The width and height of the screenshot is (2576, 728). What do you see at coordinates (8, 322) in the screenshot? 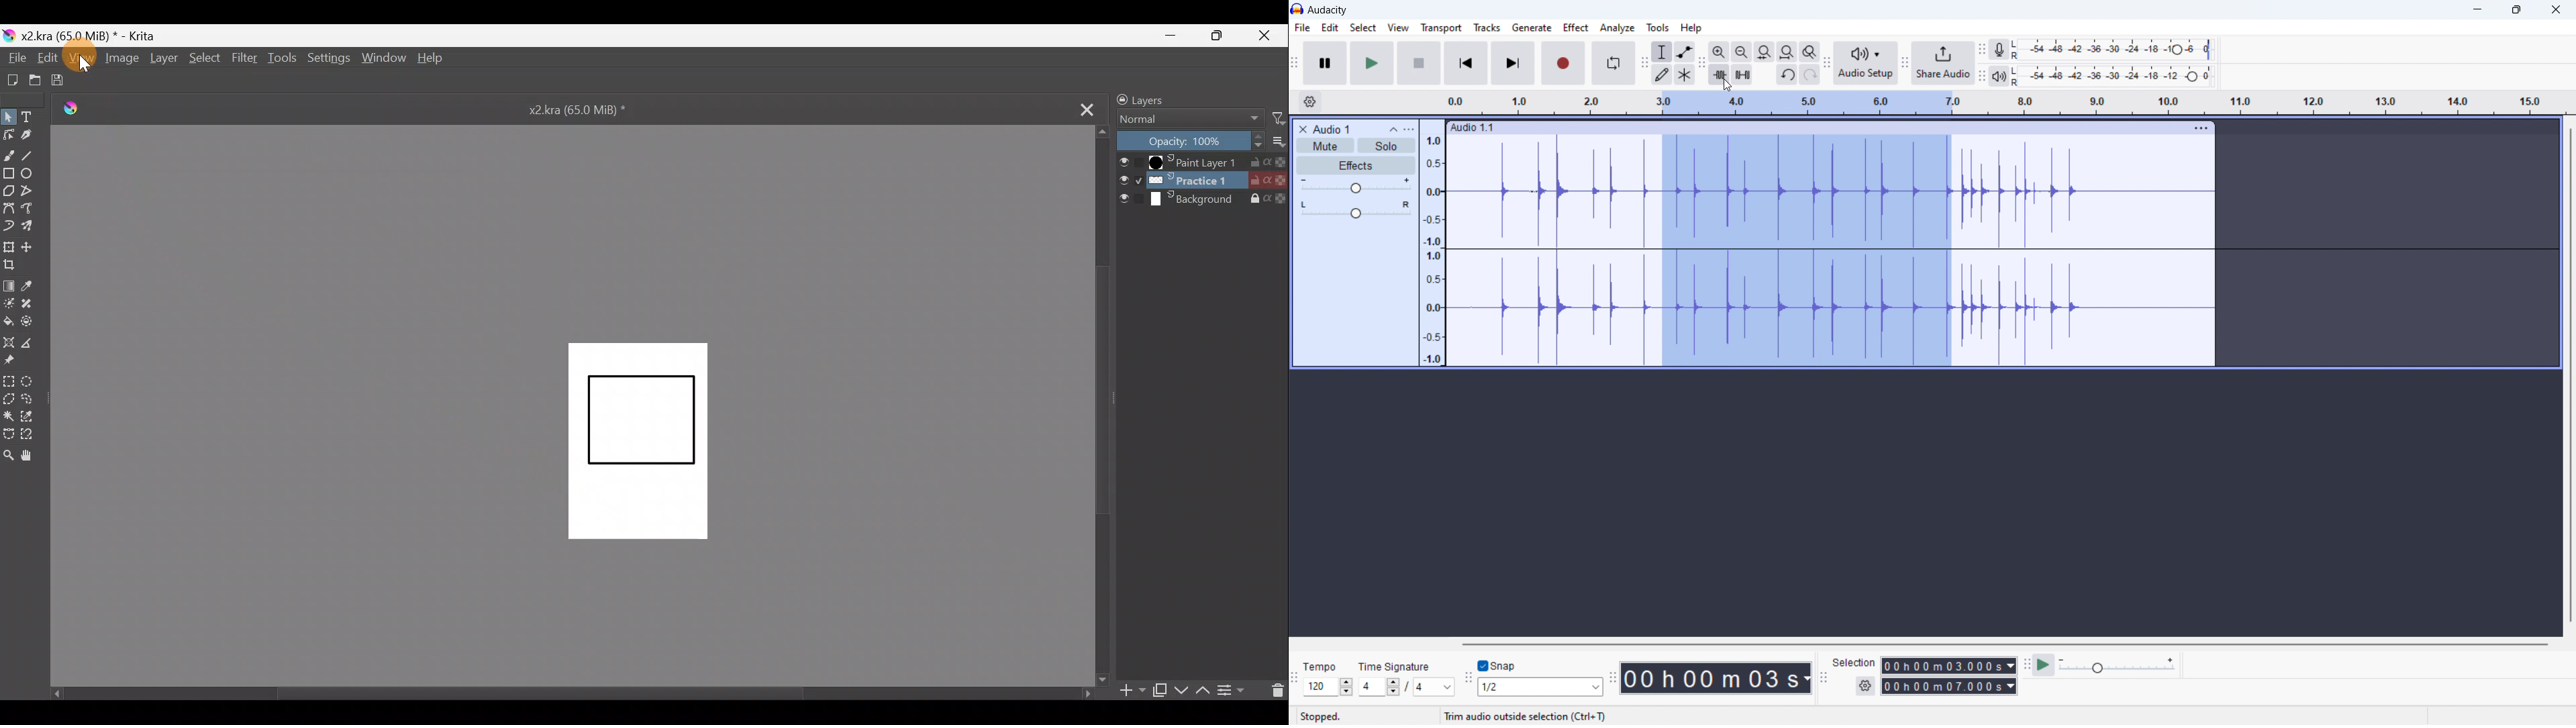
I see `Fill a contiguous area of colour with colour/fill a selection` at bounding box center [8, 322].